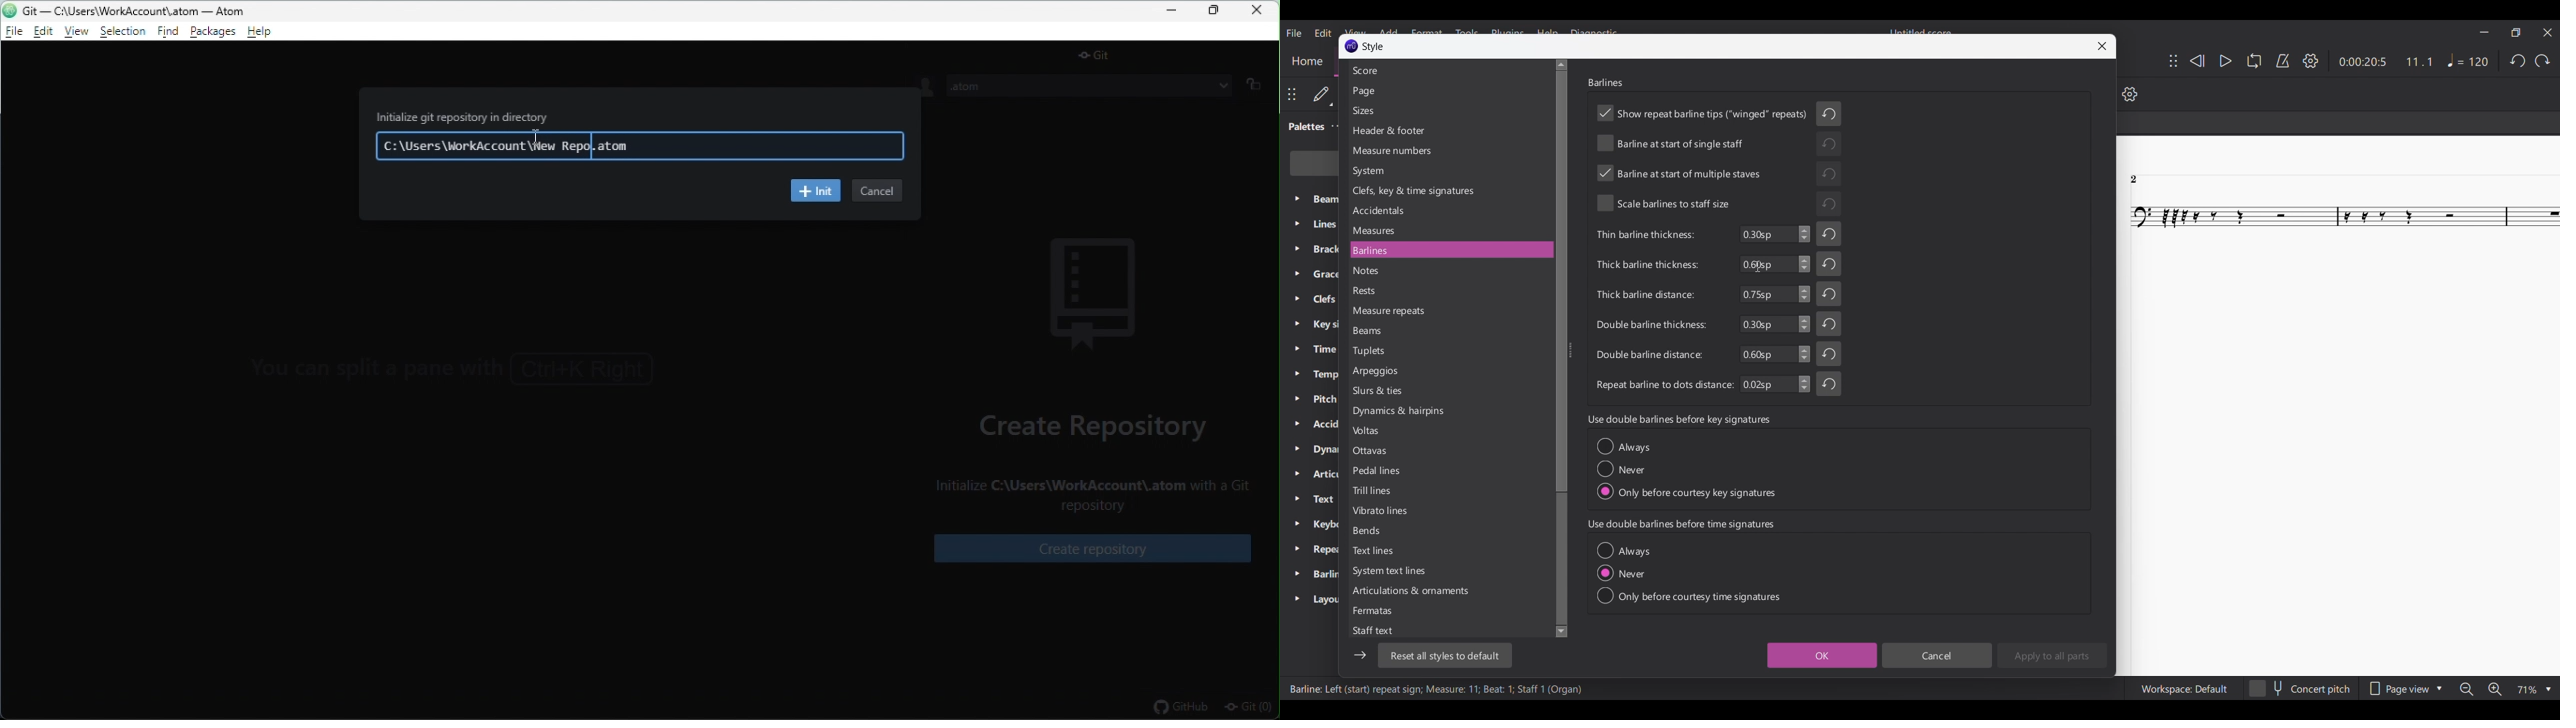 Image resolution: width=2576 pixels, height=728 pixels. Describe the element at coordinates (1097, 425) in the screenshot. I see `create repository` at that location.